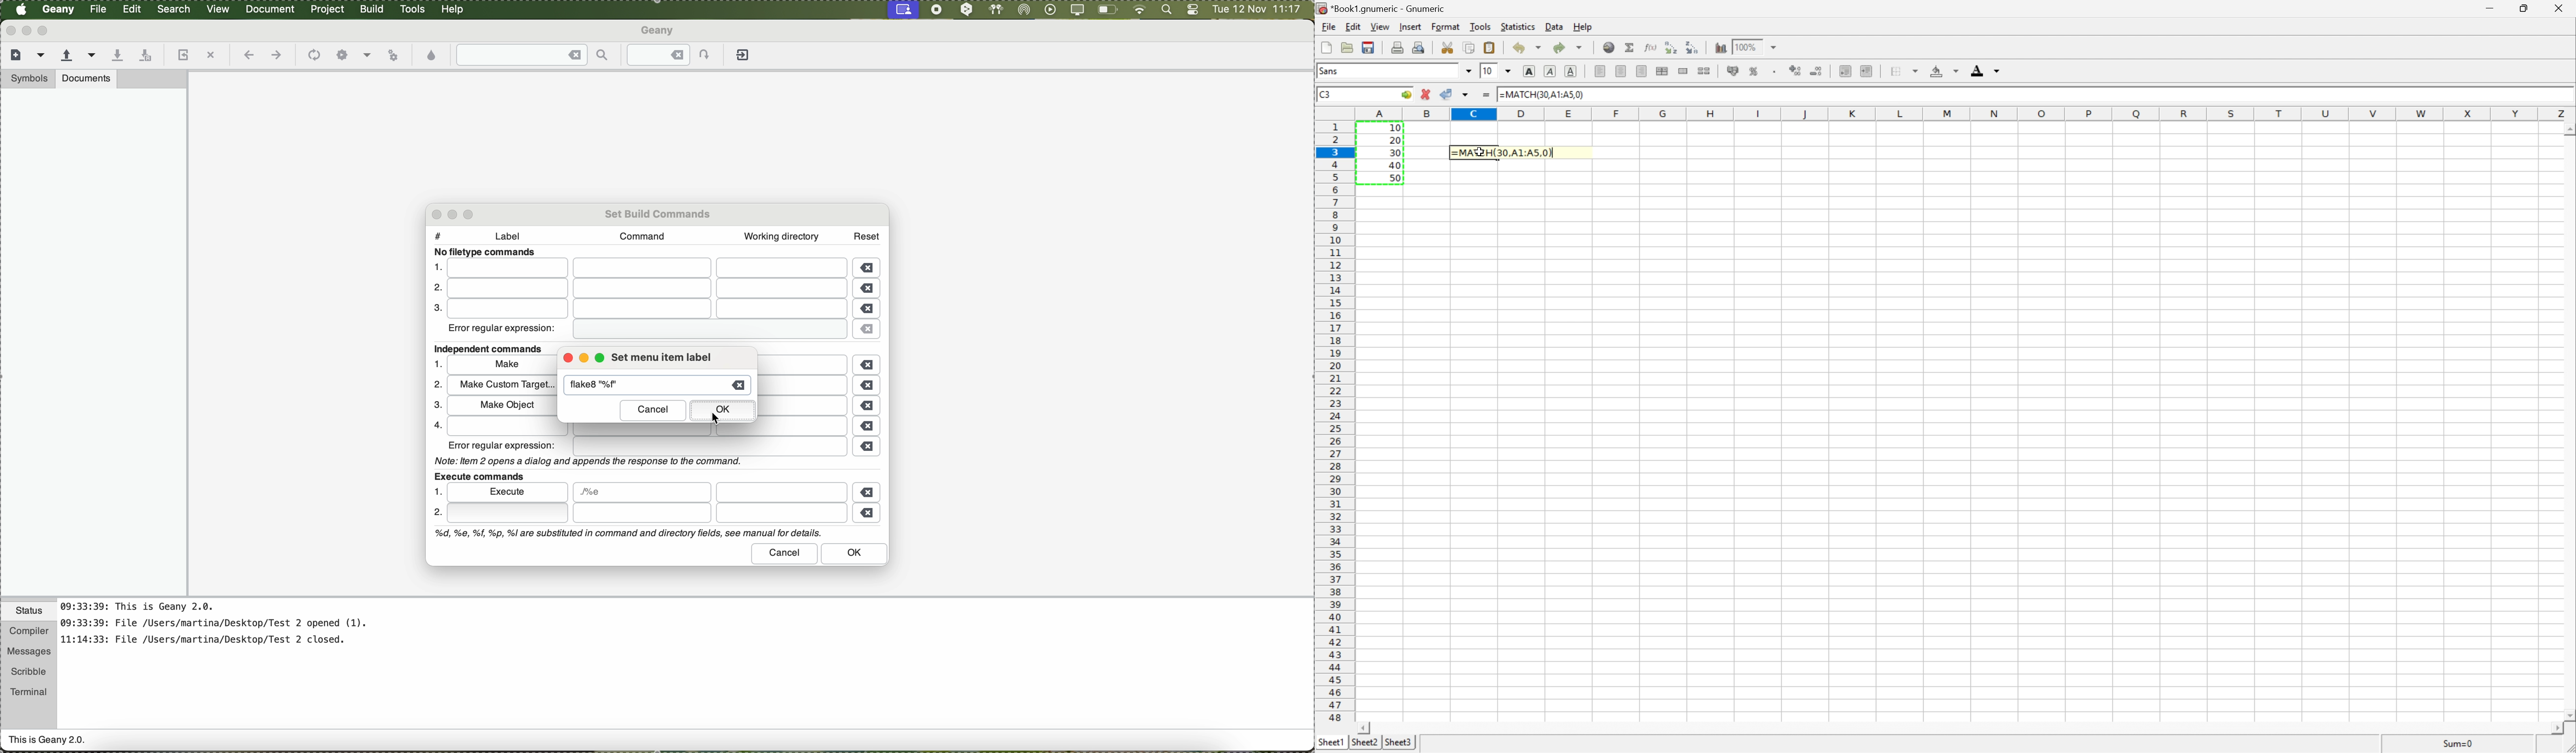 The width and height of the screenshot is (2576, 756). What do you see at coordinates (1895, 70) in the screenshot?
I see `Borders` at bounding box center [1895, 70].